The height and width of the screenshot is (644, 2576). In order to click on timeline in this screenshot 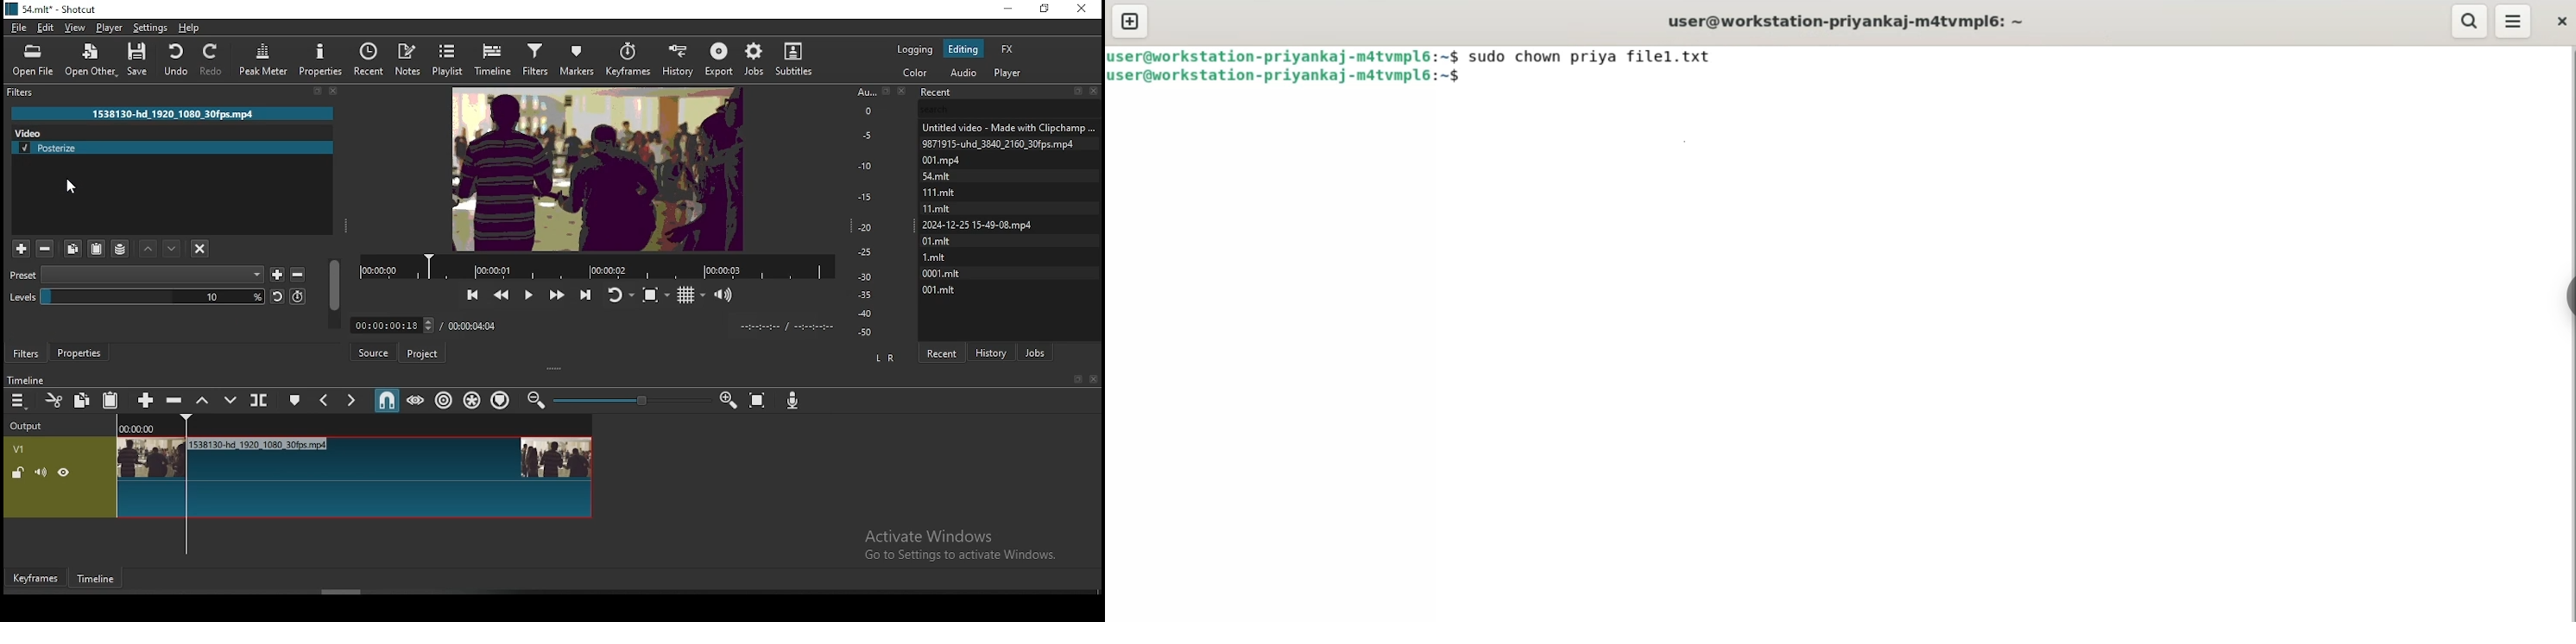, I will do `click(496, 59)`.